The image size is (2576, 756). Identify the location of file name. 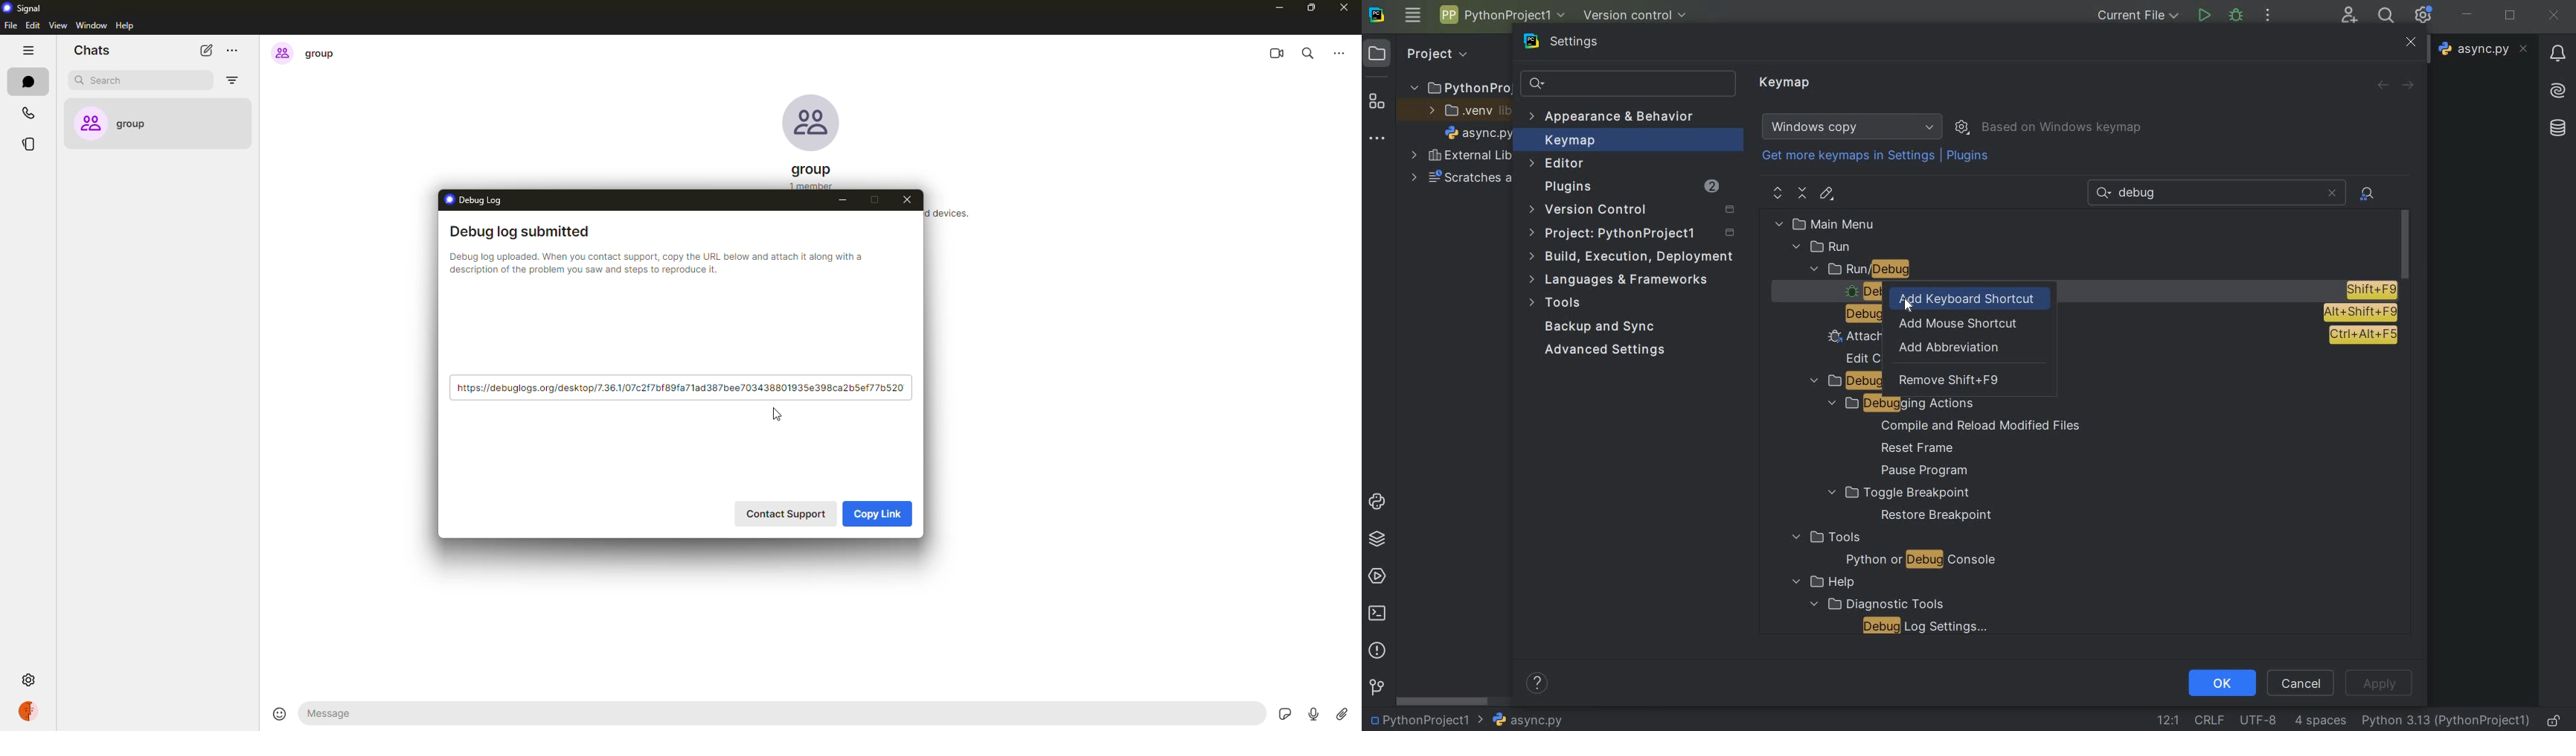
(2485, 48).